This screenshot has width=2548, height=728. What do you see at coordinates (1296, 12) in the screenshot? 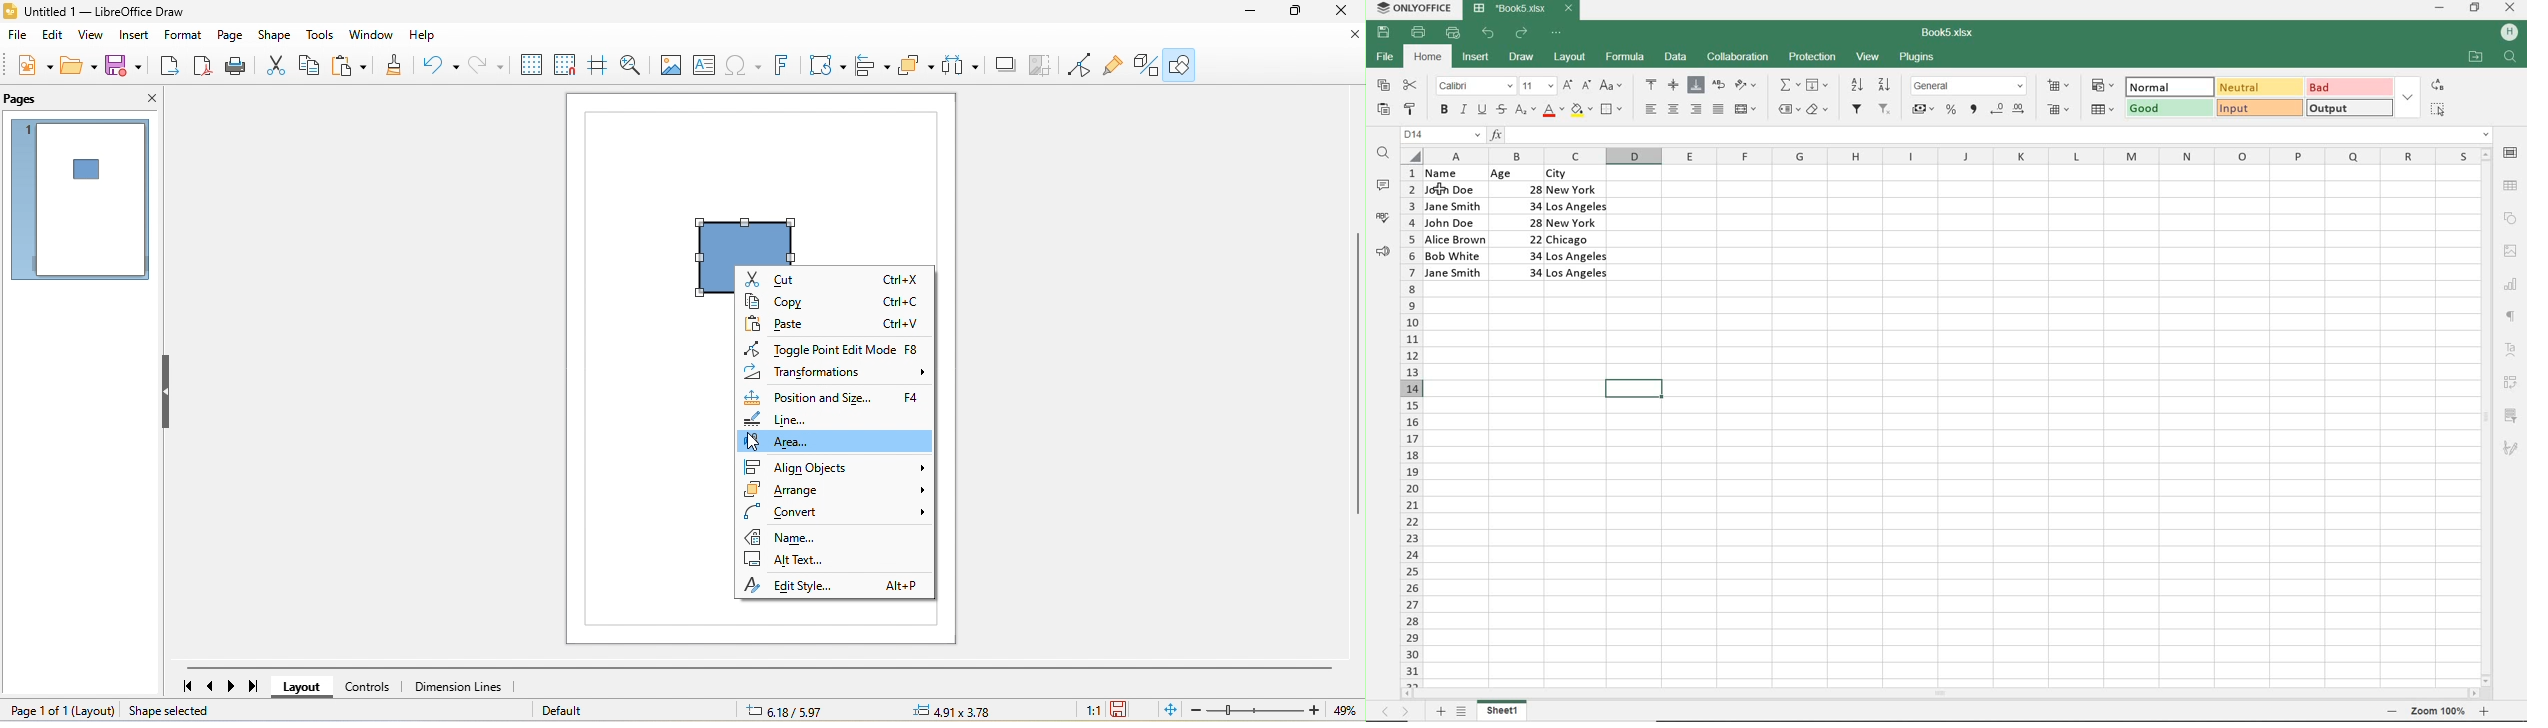
I see `maximize` at bounding box center [1296, 12].